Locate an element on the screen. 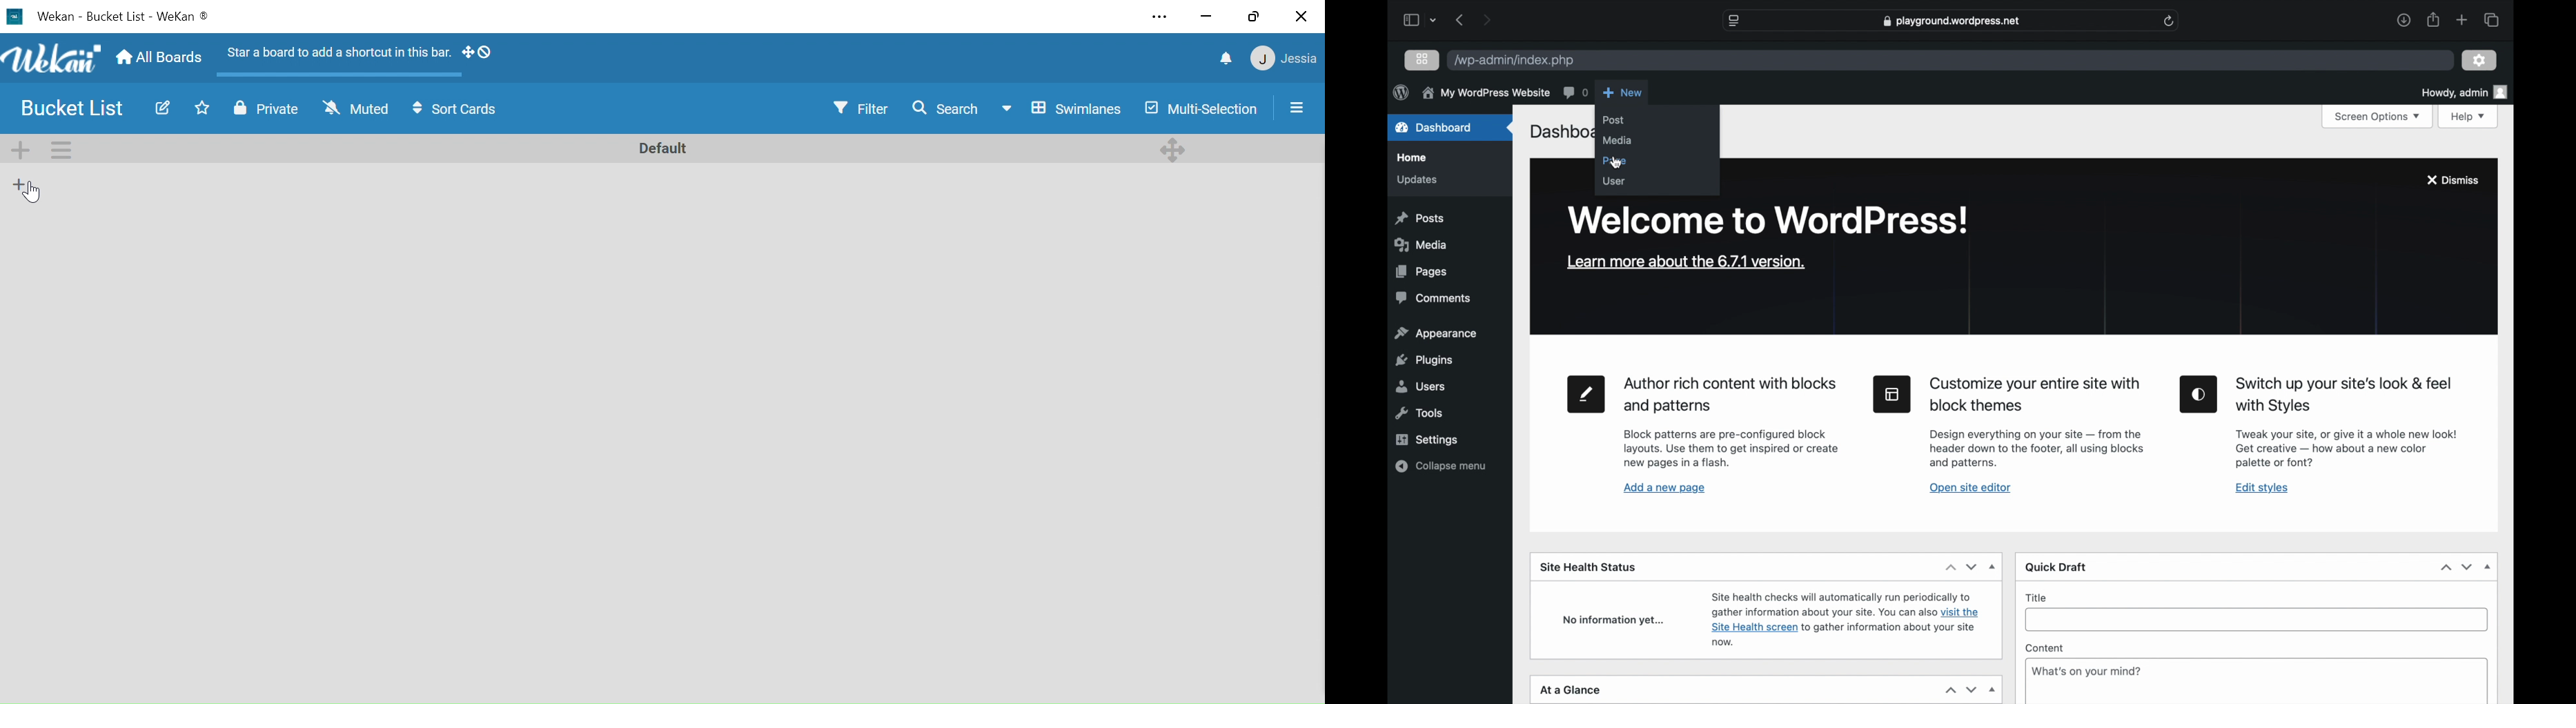 This screenshot has width=2576, height=728. screen options is located at coordinates (2378, 117).